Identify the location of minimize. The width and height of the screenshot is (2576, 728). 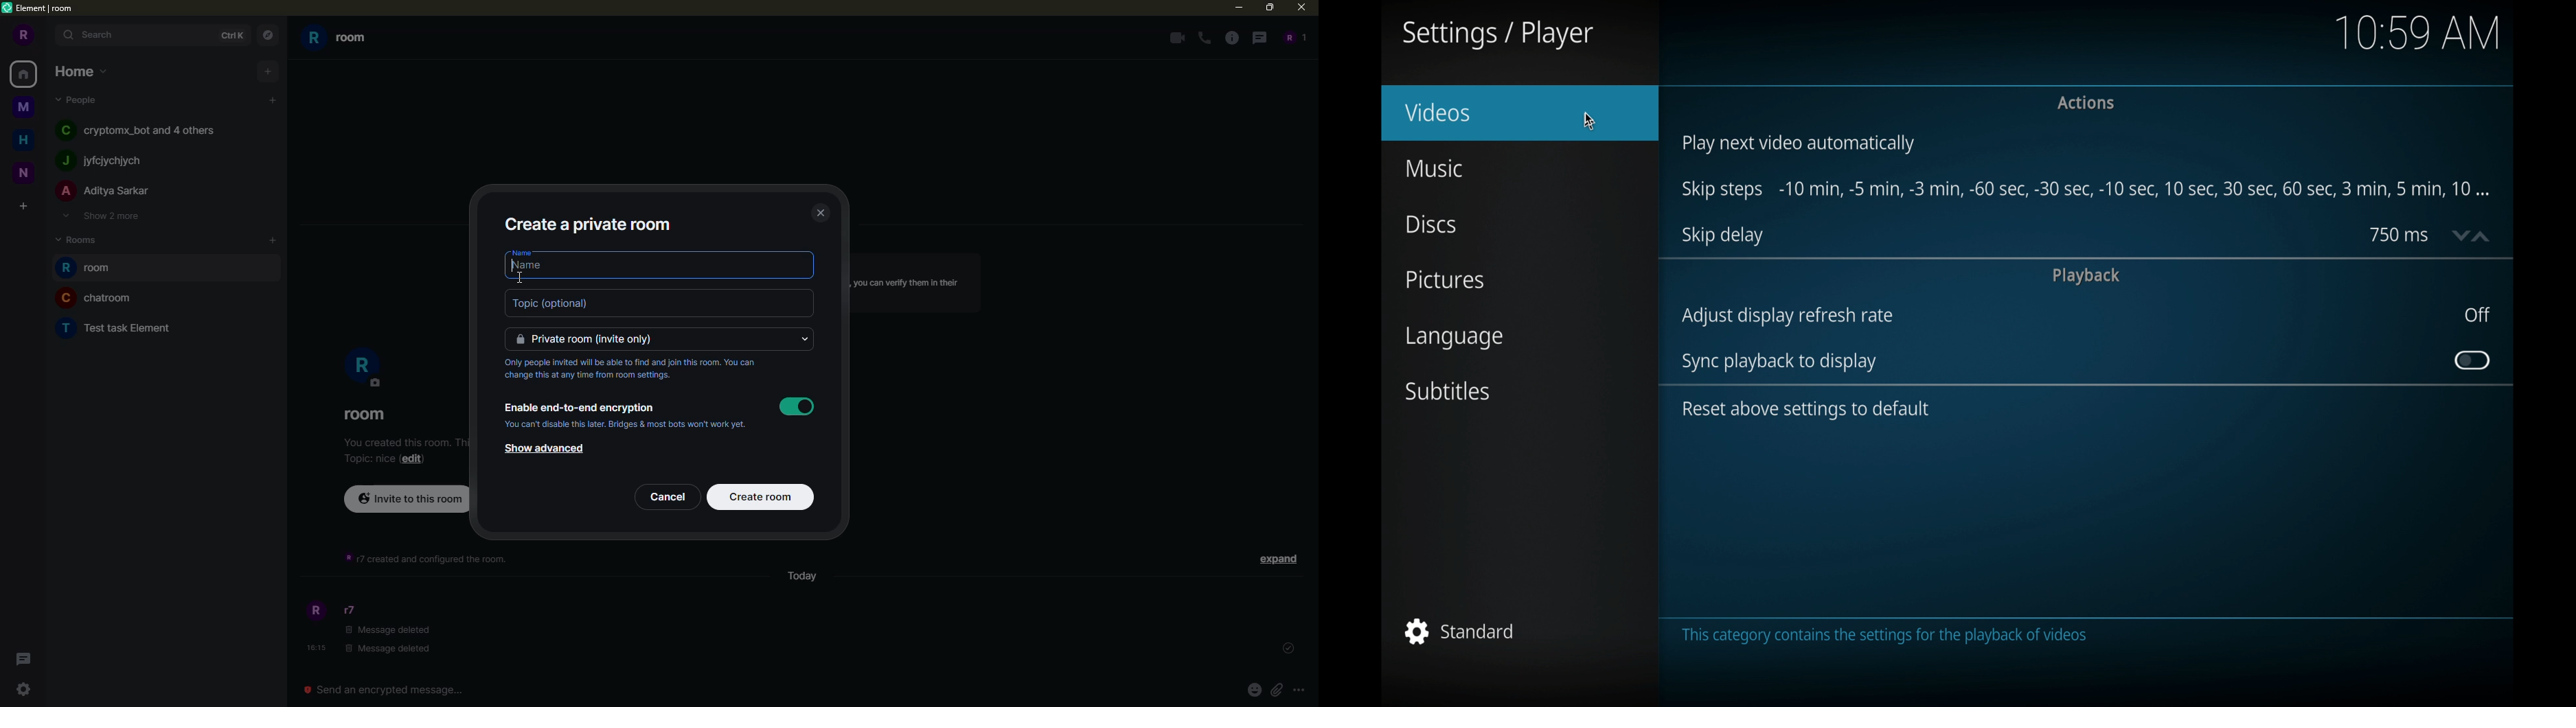
(1236, 7).